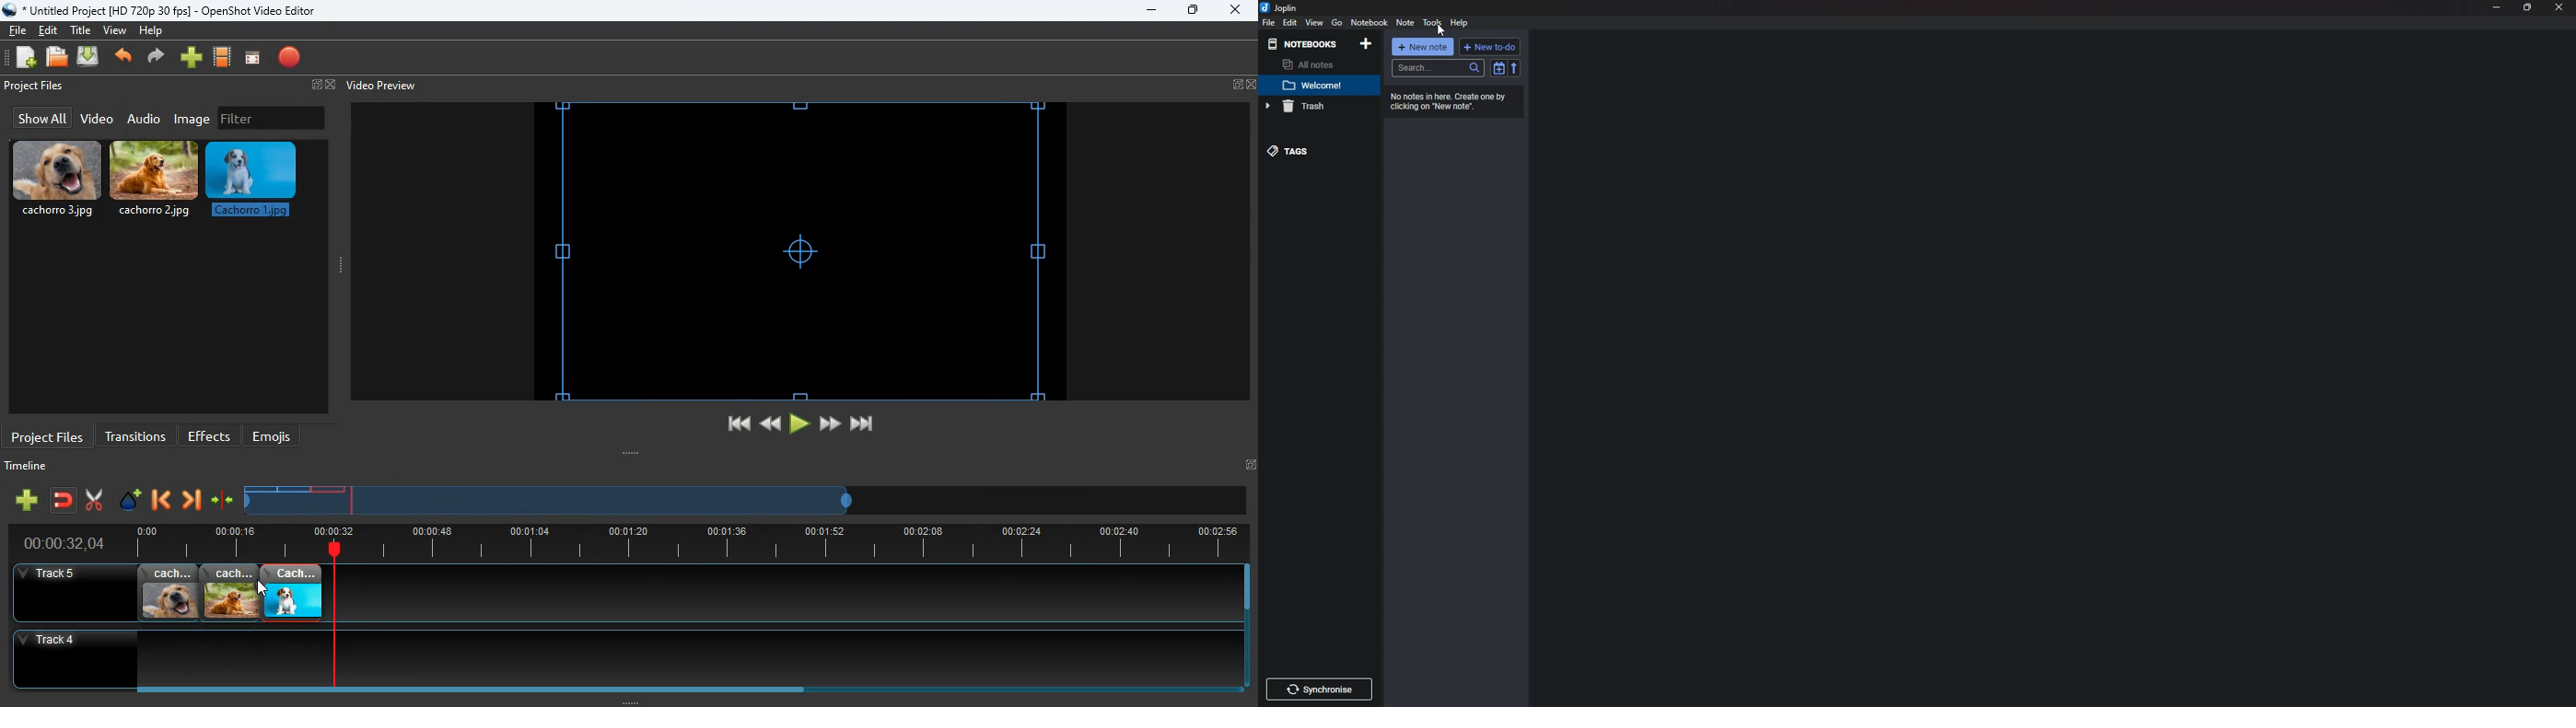  I want to click on Note, so click(1404, 24).